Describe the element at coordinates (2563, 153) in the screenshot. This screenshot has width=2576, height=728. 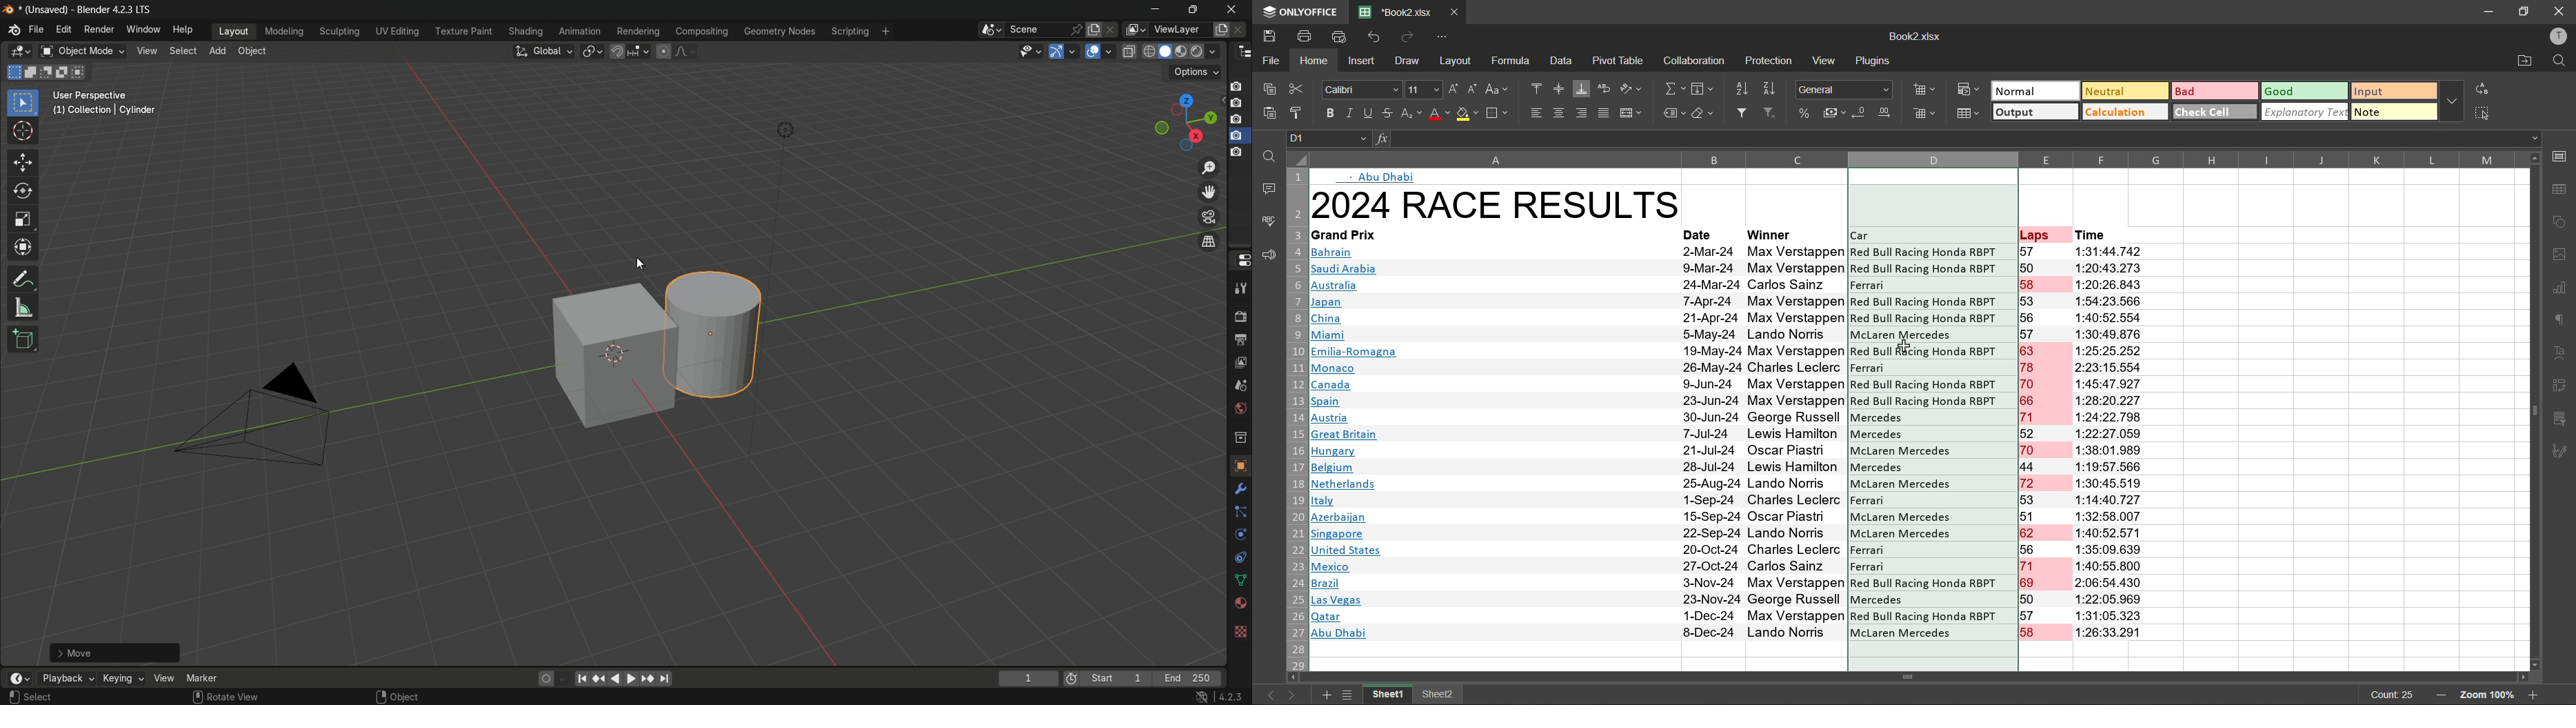
I see `call settings` at that location.